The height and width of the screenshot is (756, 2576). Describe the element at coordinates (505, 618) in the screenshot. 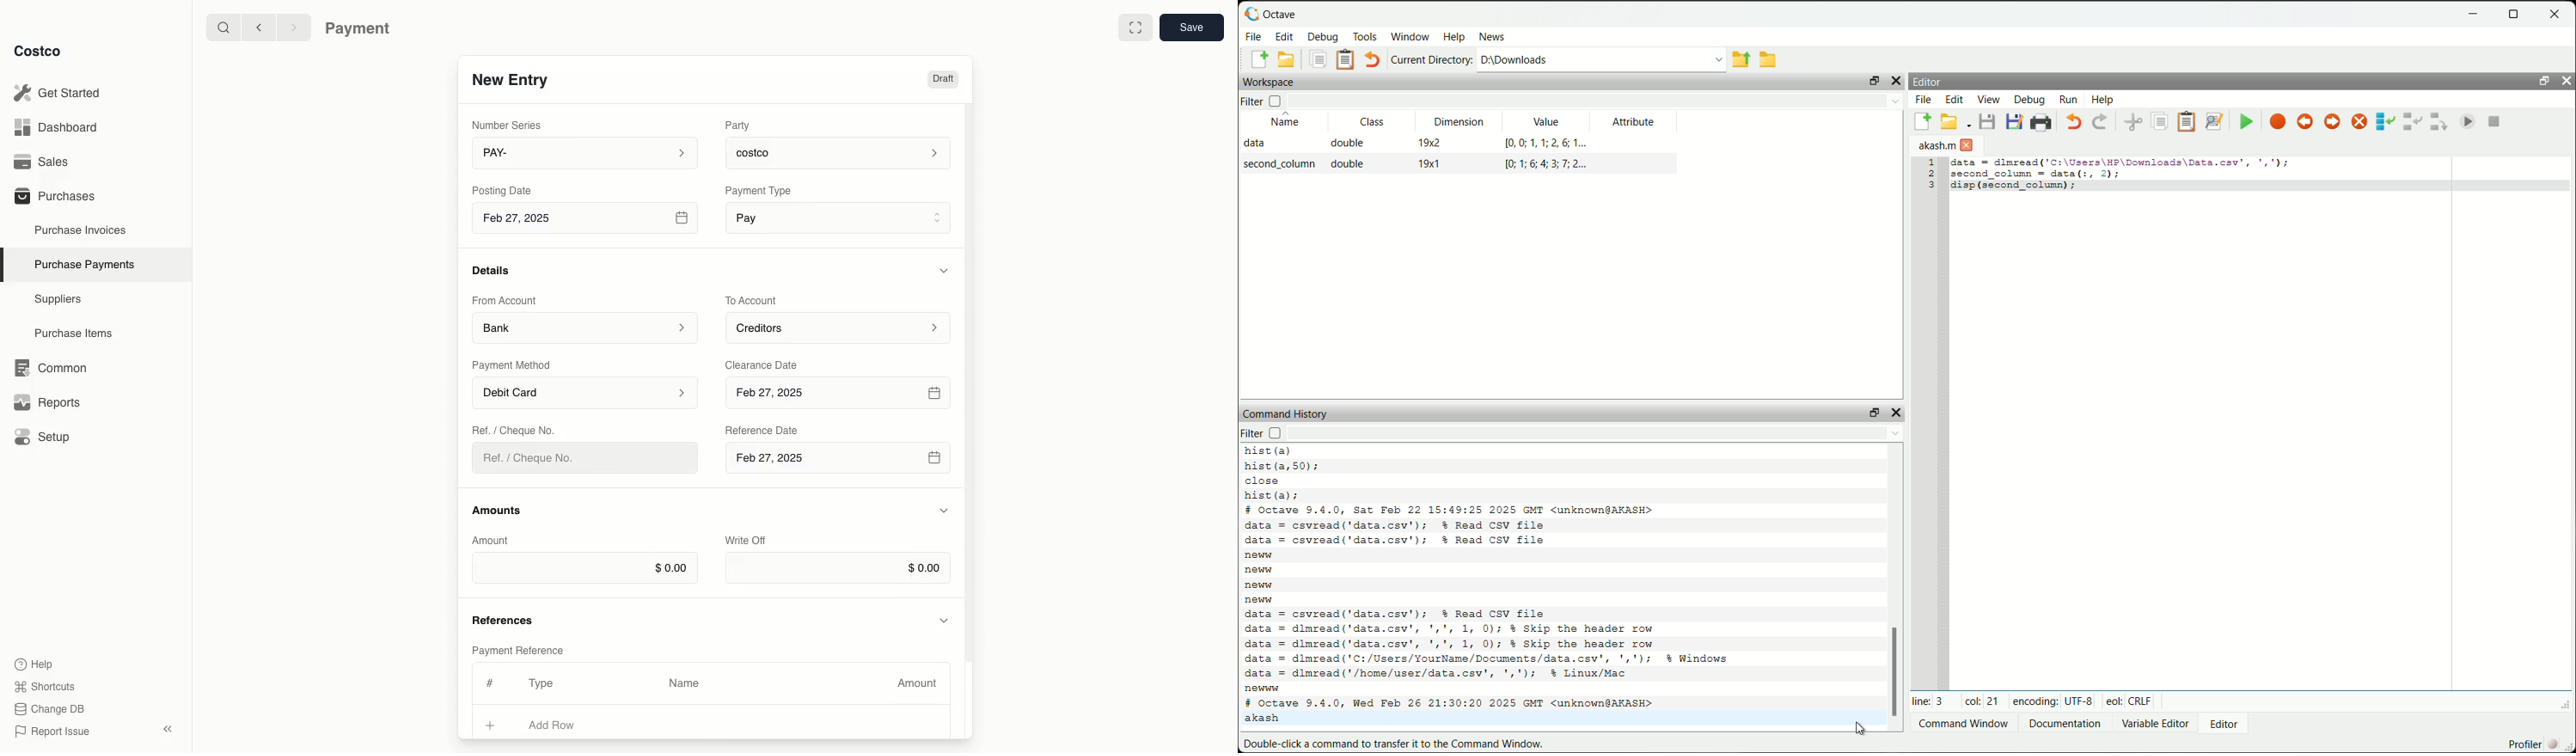

I see `References` at that location.